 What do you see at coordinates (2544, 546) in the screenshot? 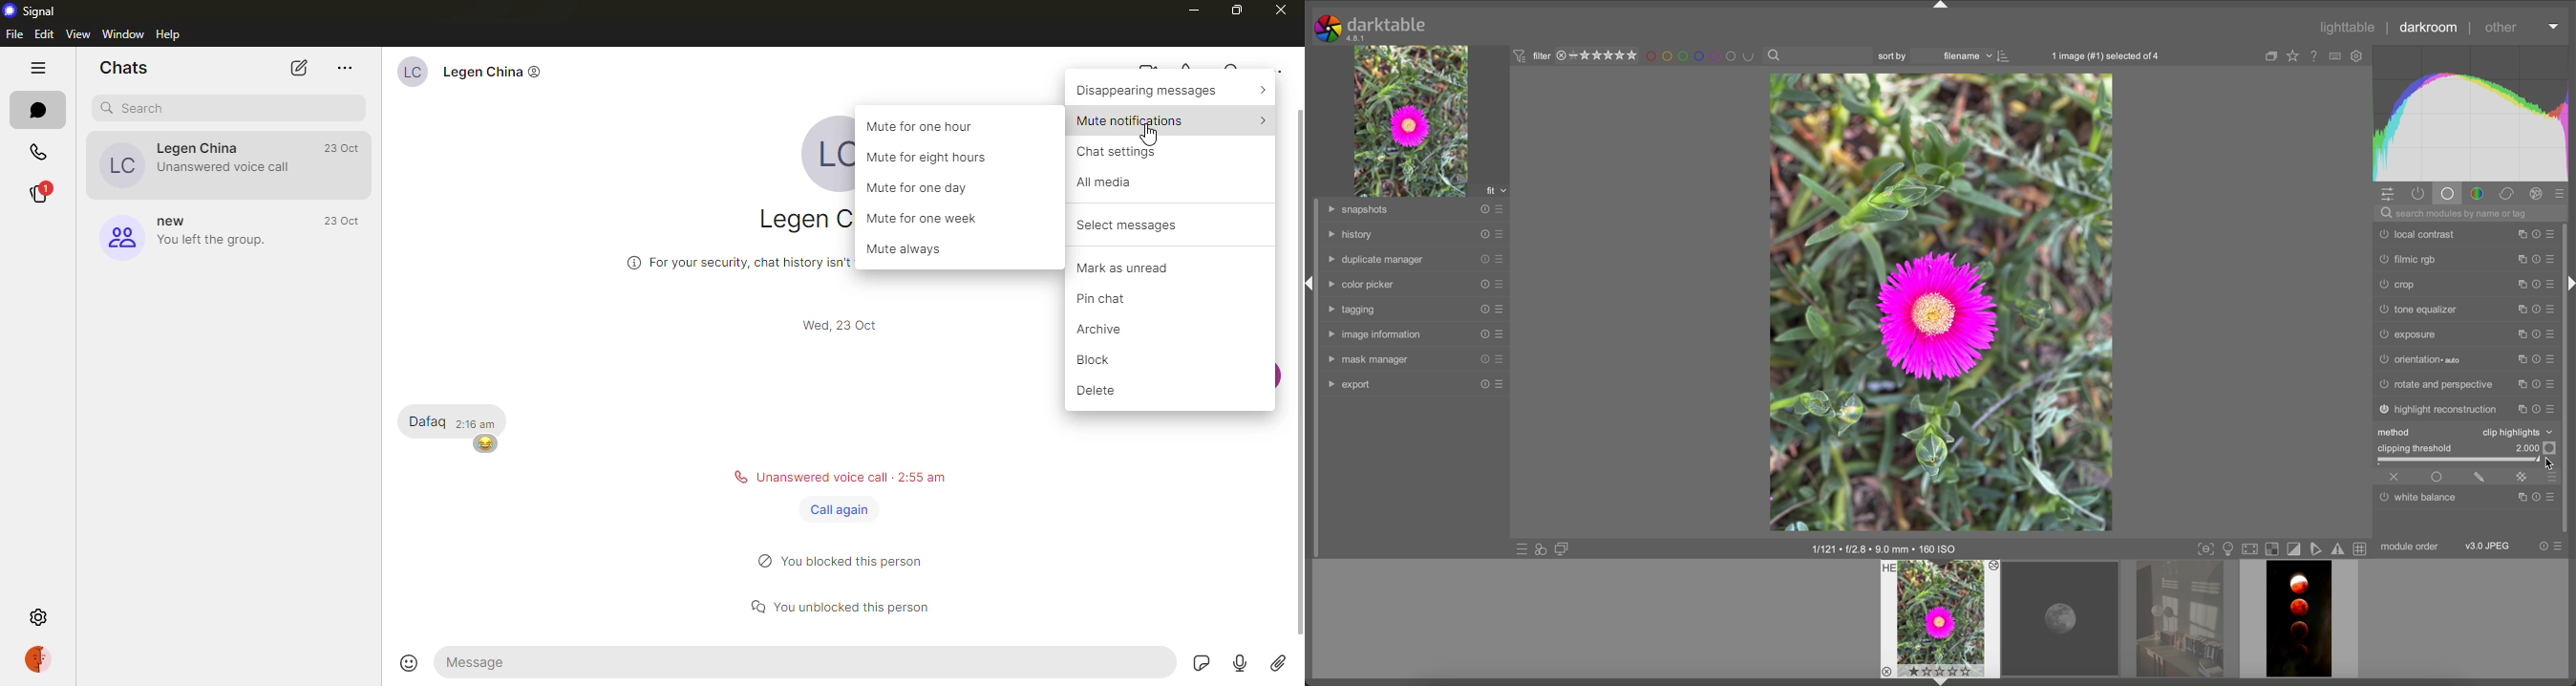
I see `reset presets` at bounding box center [2544, 546].